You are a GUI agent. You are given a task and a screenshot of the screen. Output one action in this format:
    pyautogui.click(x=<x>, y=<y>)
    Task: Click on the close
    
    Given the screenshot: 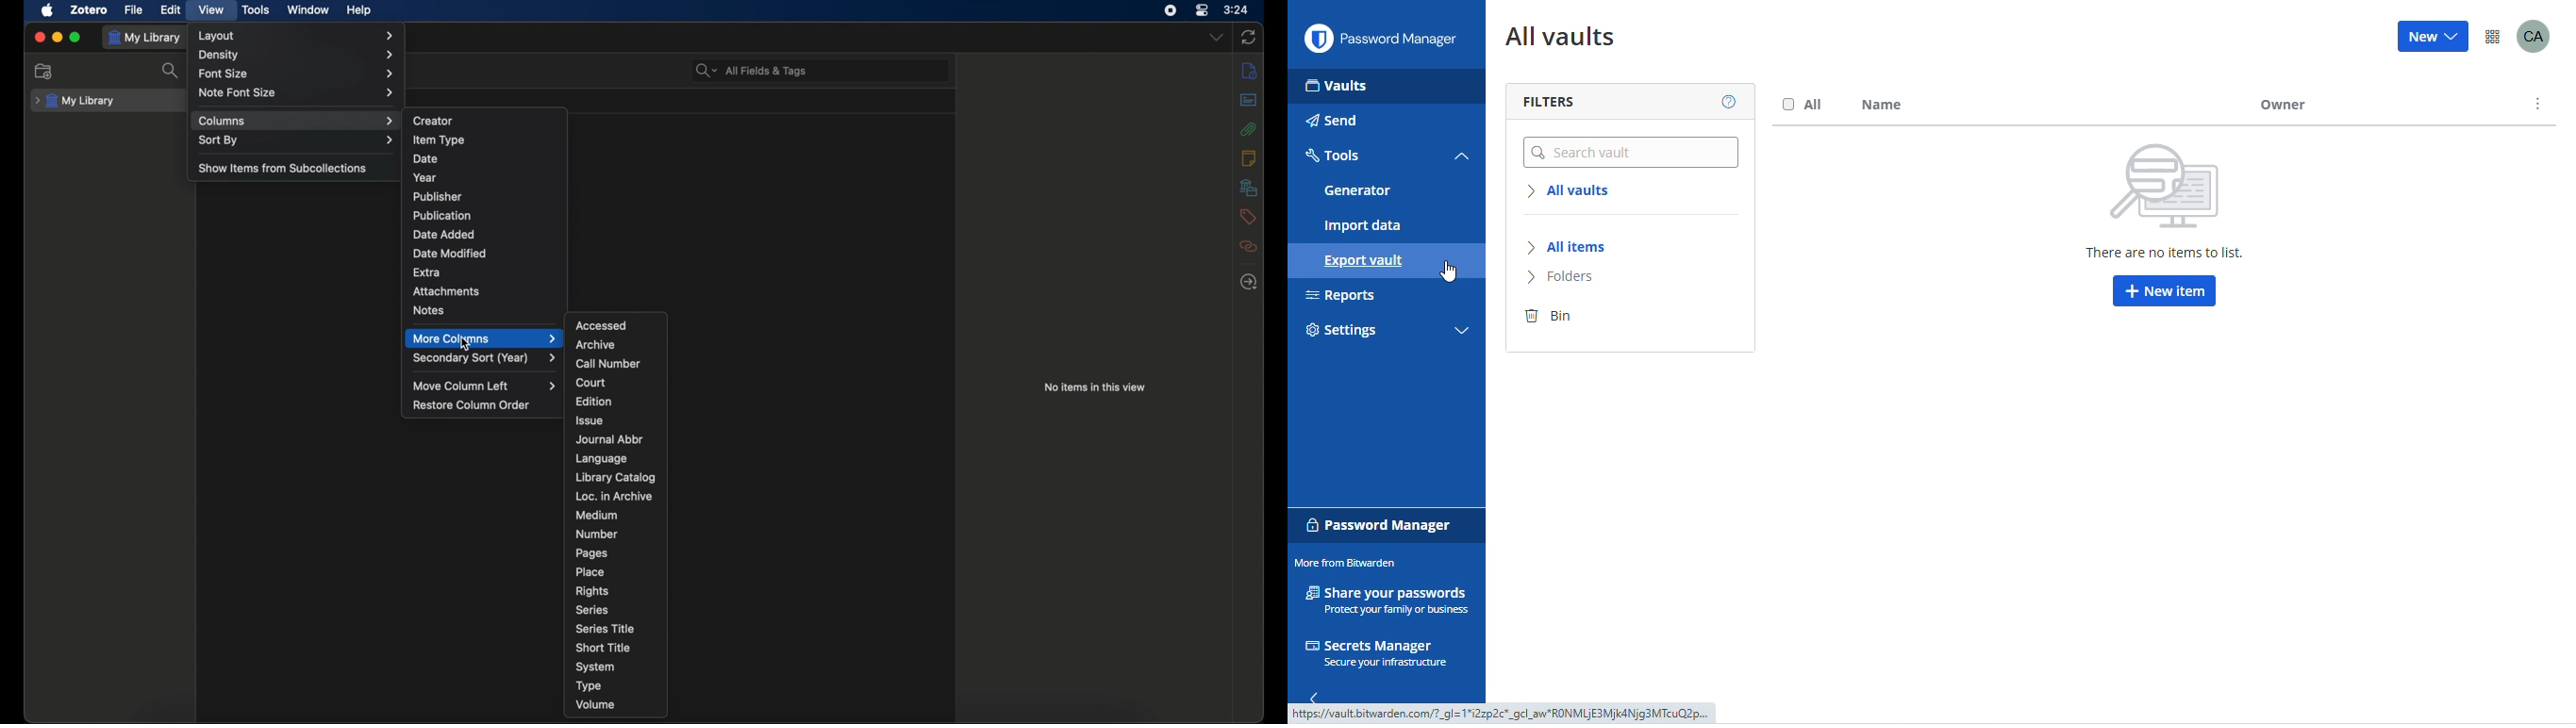 What is the action you would take?
    pyautogui.click(x=40, y=38)
    